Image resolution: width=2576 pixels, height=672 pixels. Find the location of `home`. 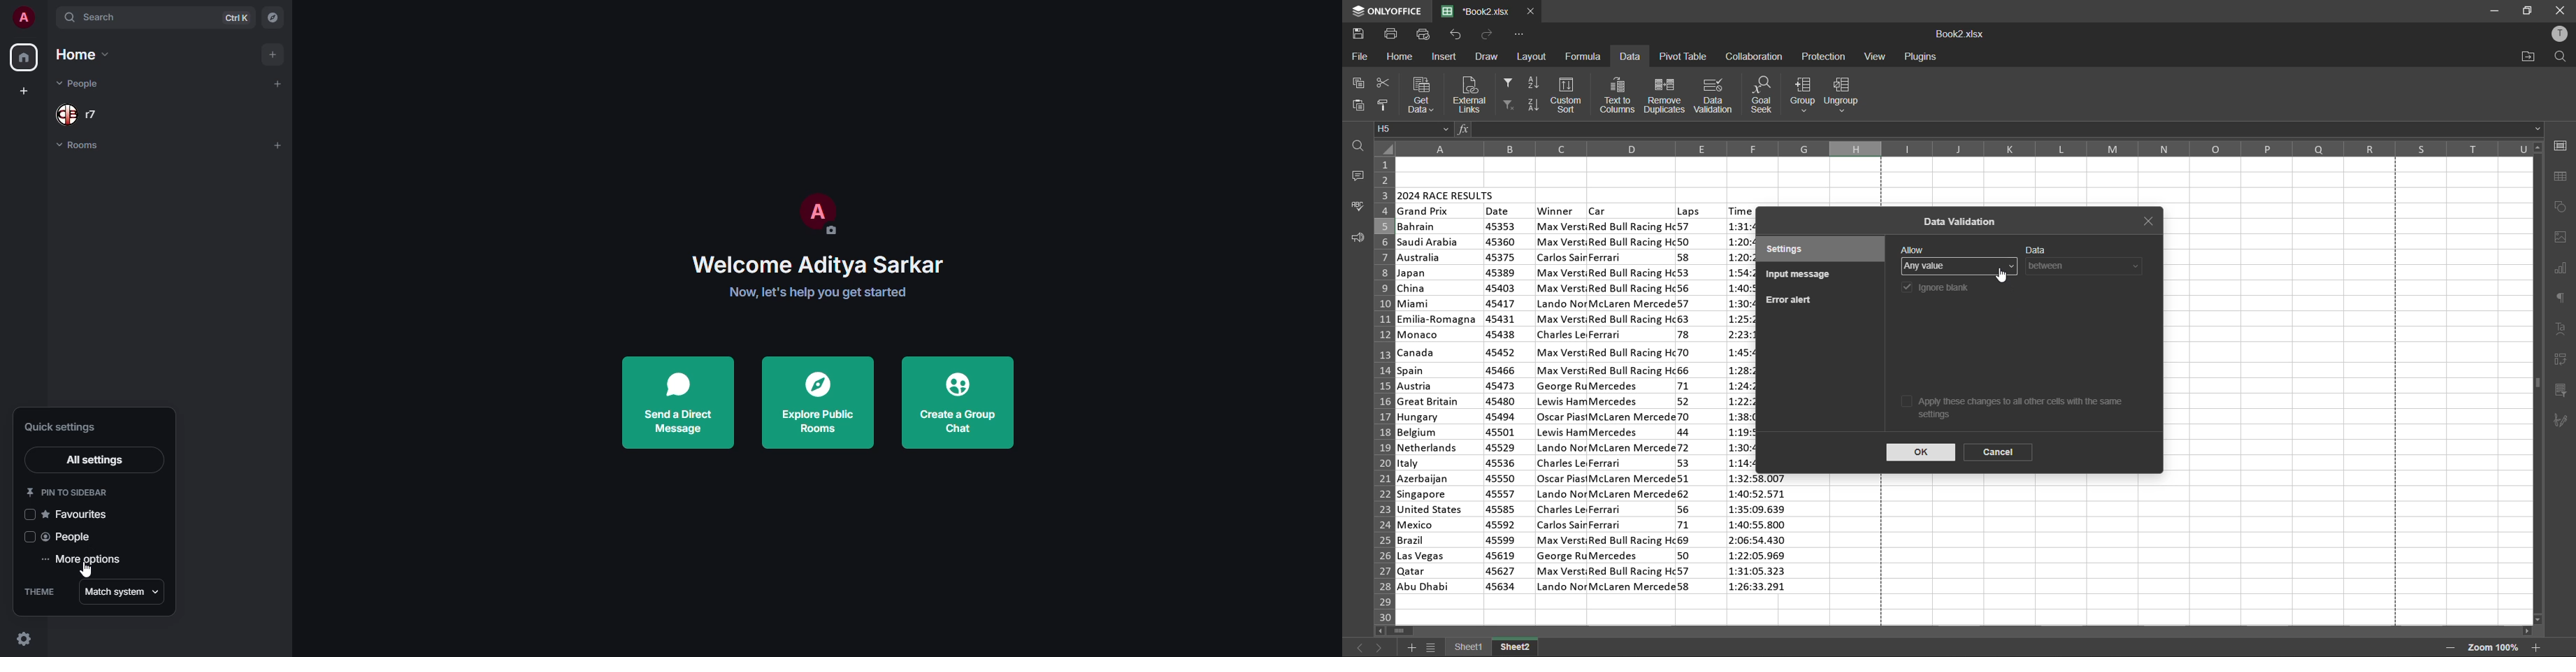

home is located at coordinates (25, 57).